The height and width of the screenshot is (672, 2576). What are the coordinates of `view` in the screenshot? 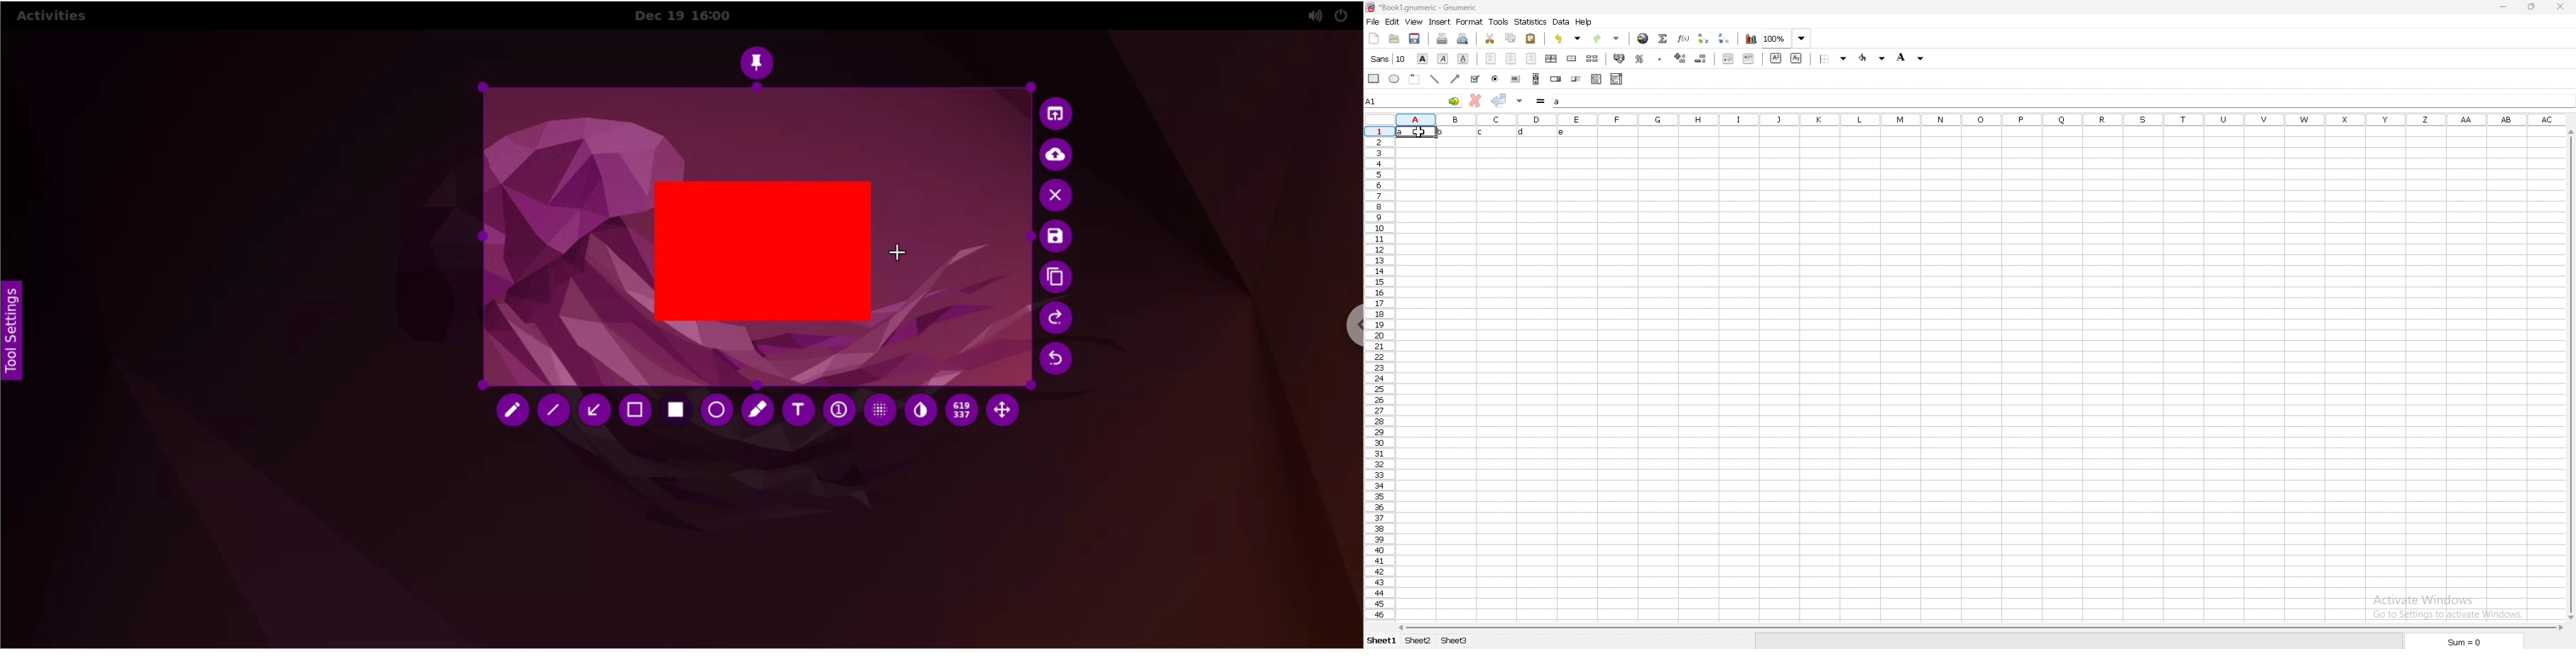 It's located at (1414, 21).